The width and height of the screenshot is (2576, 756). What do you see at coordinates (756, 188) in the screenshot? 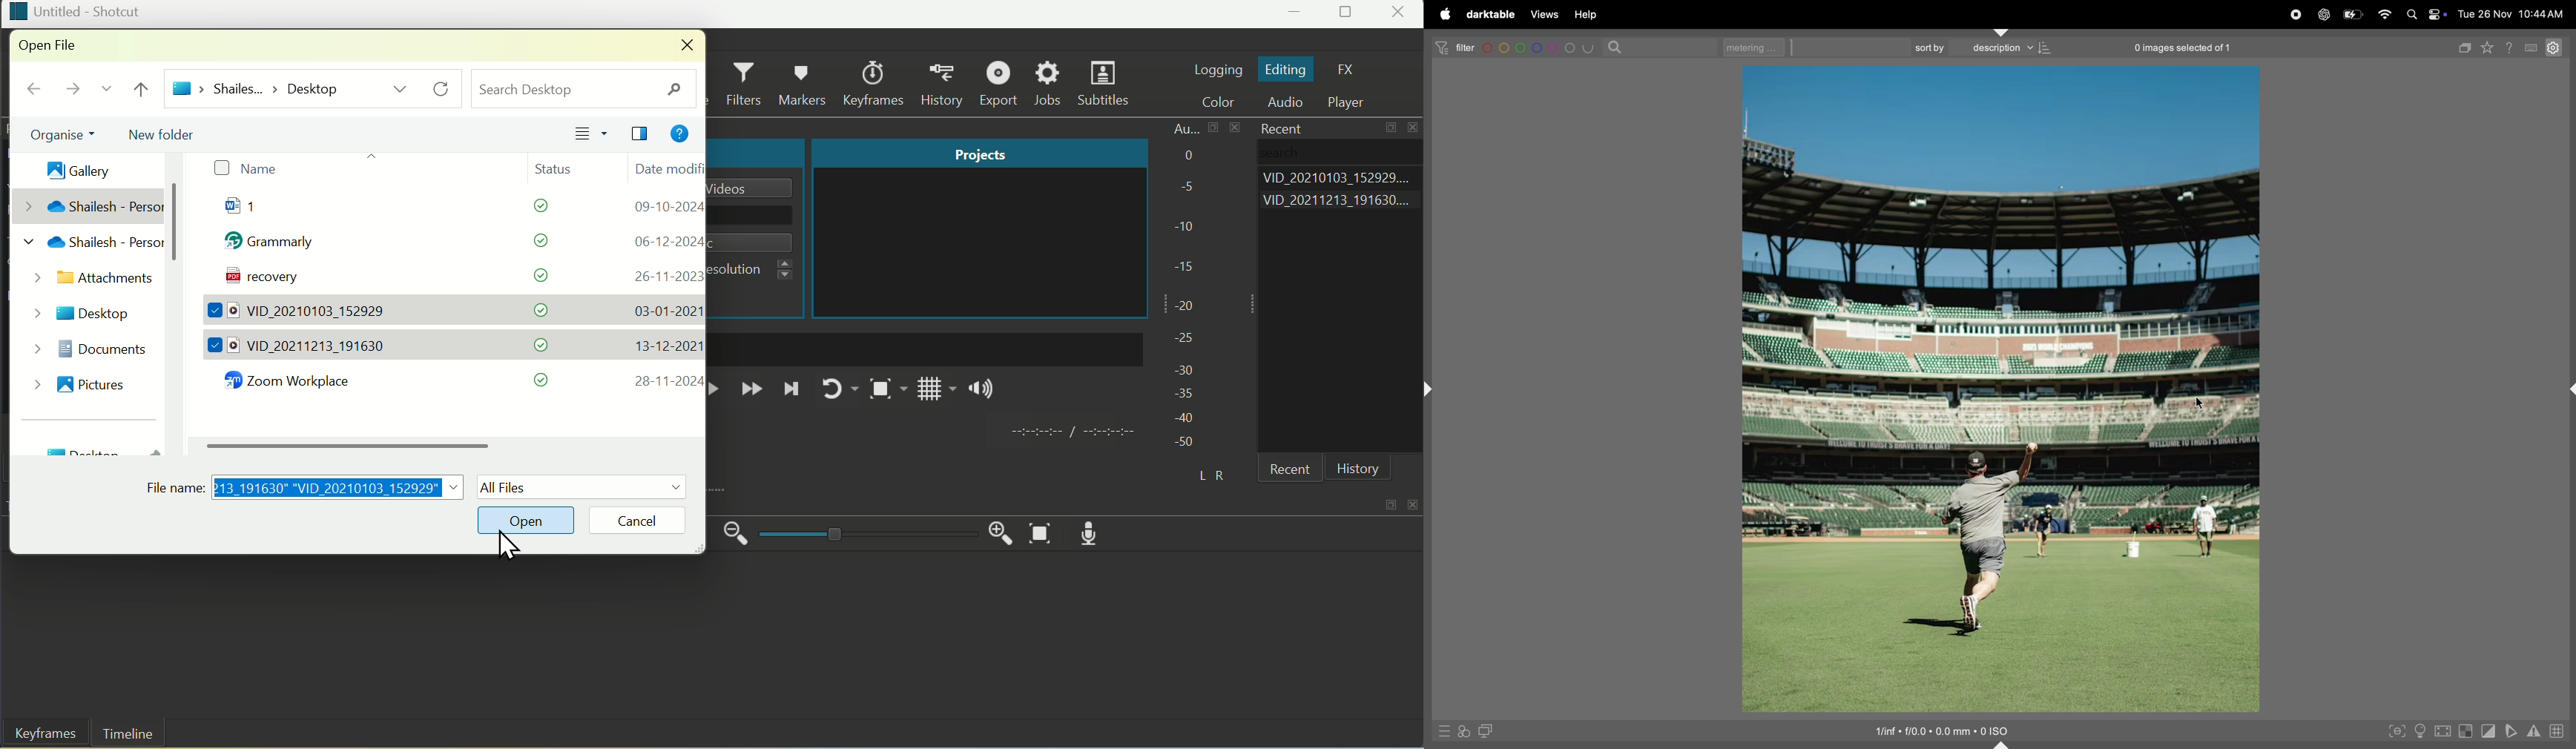
I see `Name of file` at bounding box center [756, 188].